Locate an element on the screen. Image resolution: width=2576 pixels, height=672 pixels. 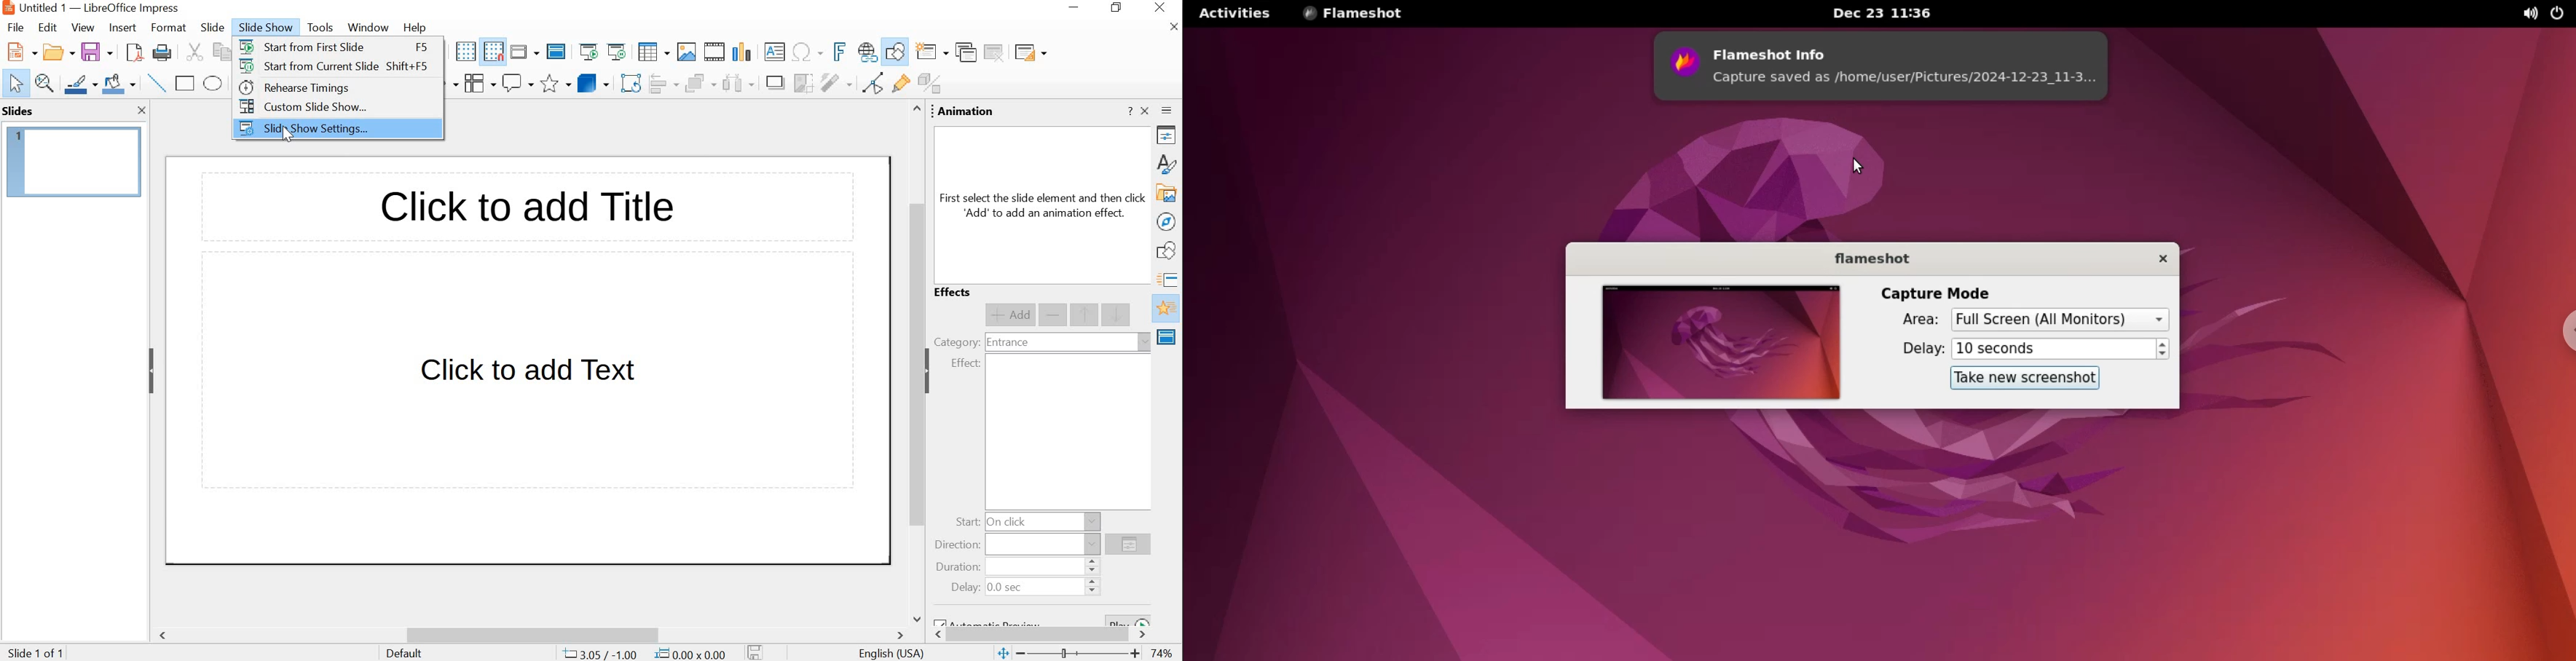
language is located at coordinates (892, 654).